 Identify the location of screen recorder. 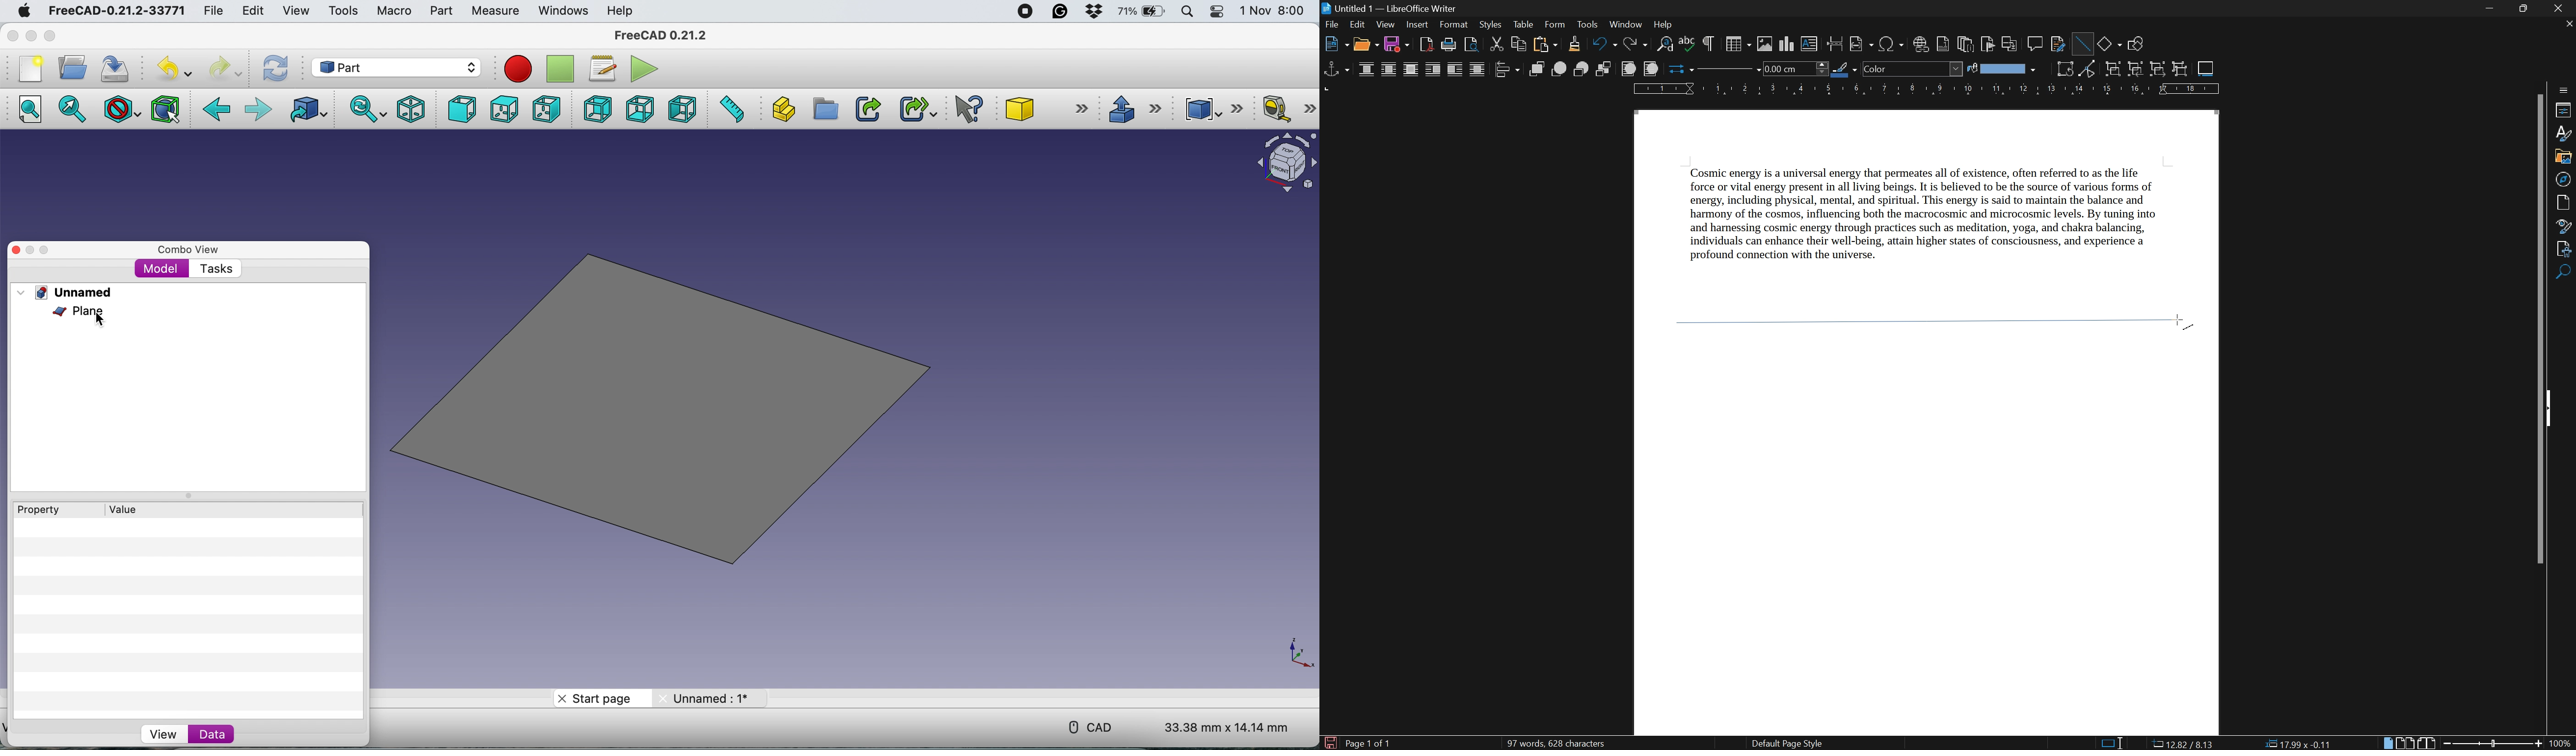
(1019, 11).